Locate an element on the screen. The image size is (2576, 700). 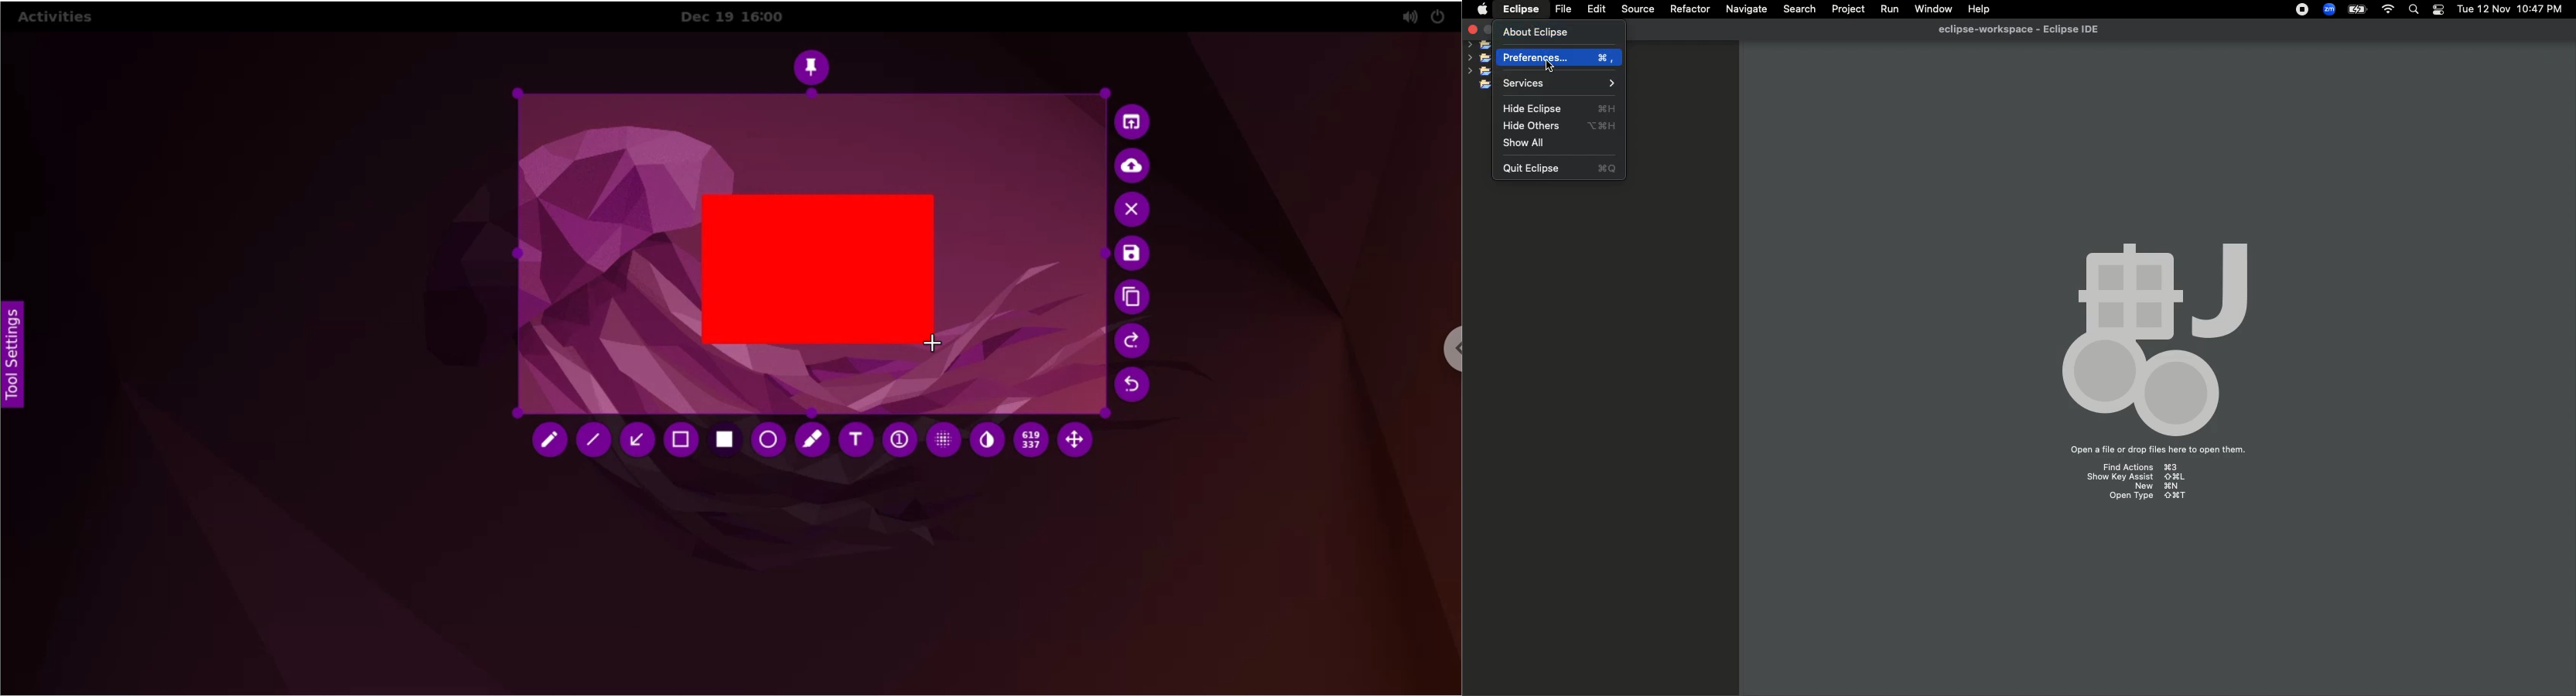
Quit eclipse is located at coordinates (1561, 169).